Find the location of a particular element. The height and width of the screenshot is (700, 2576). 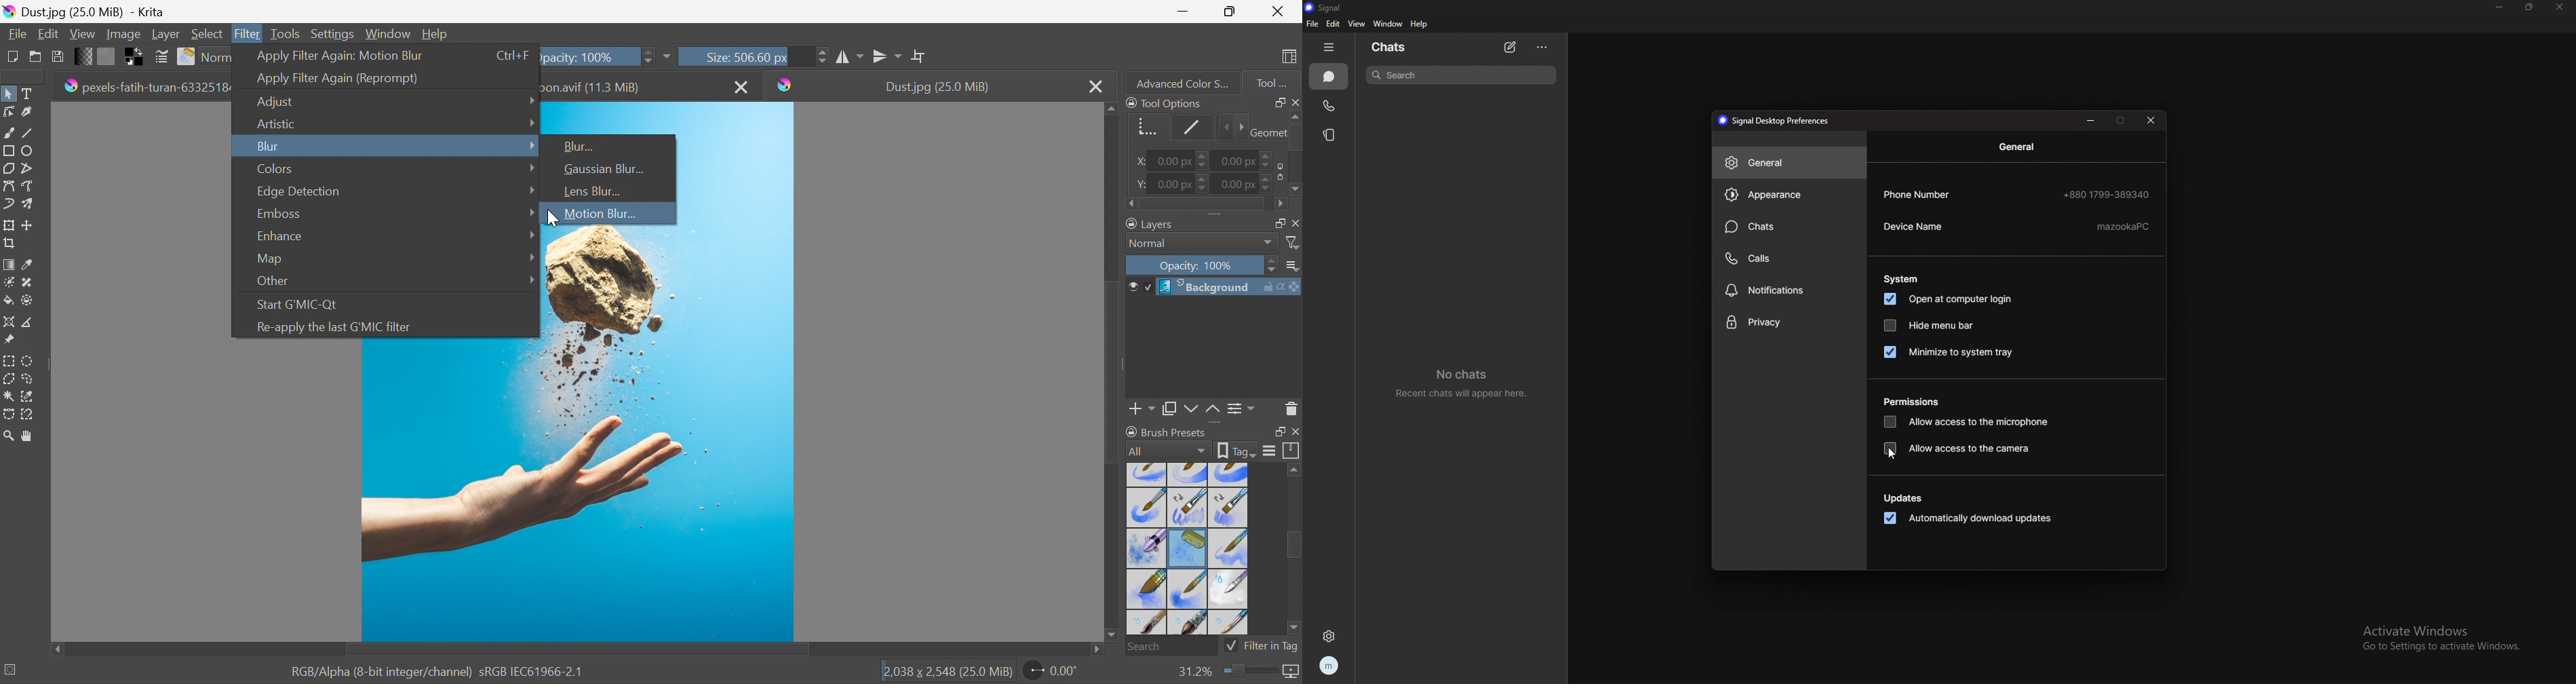

Filter is located at coordinates (1293, 243).